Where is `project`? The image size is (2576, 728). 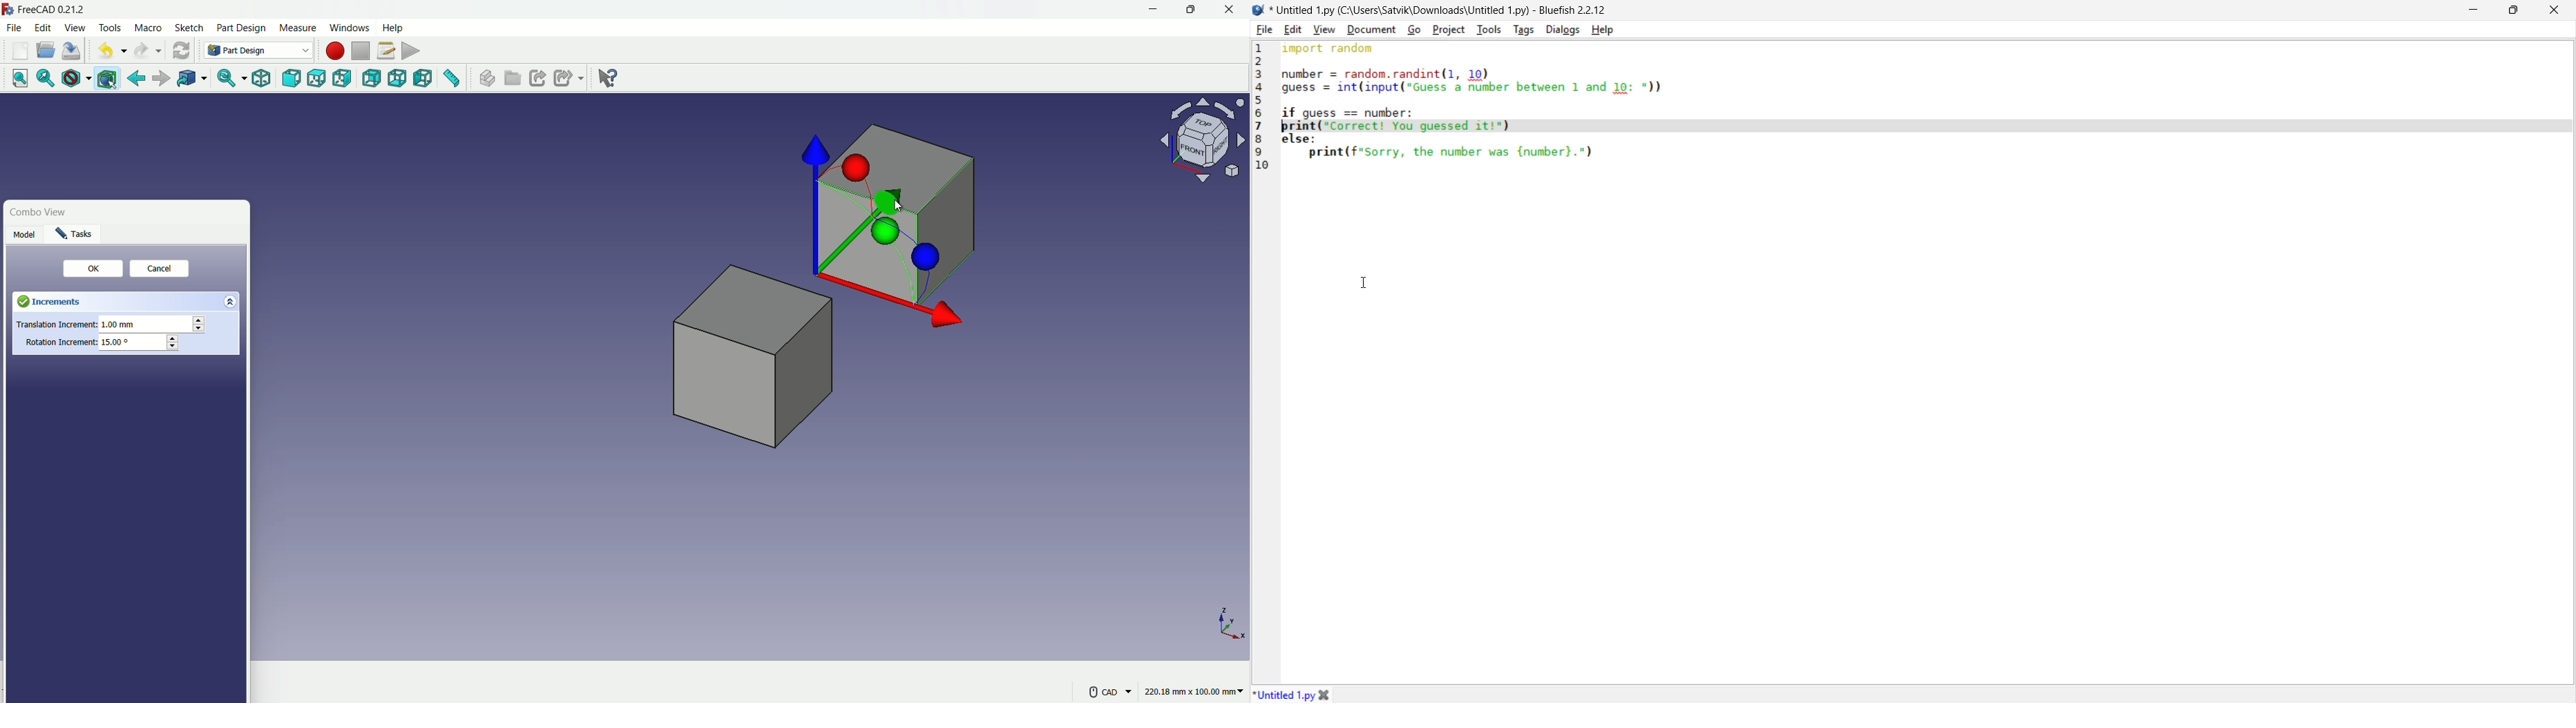
project is located at coordinates (1448, 30).